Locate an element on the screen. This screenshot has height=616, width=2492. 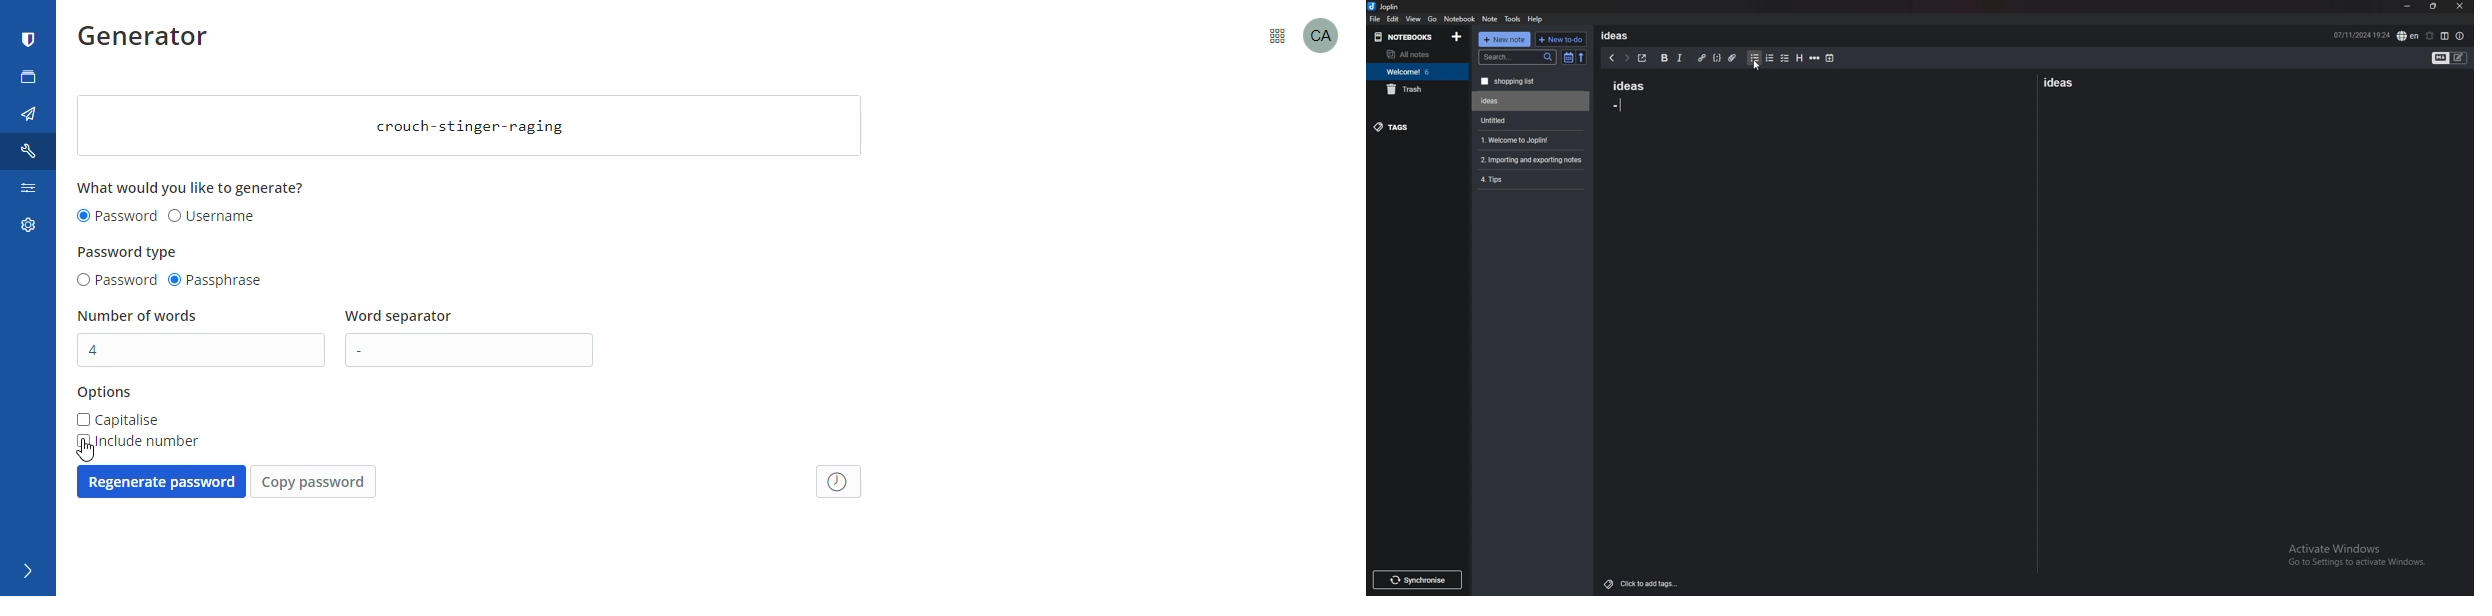
trash is located at coordinates (1417, 89).